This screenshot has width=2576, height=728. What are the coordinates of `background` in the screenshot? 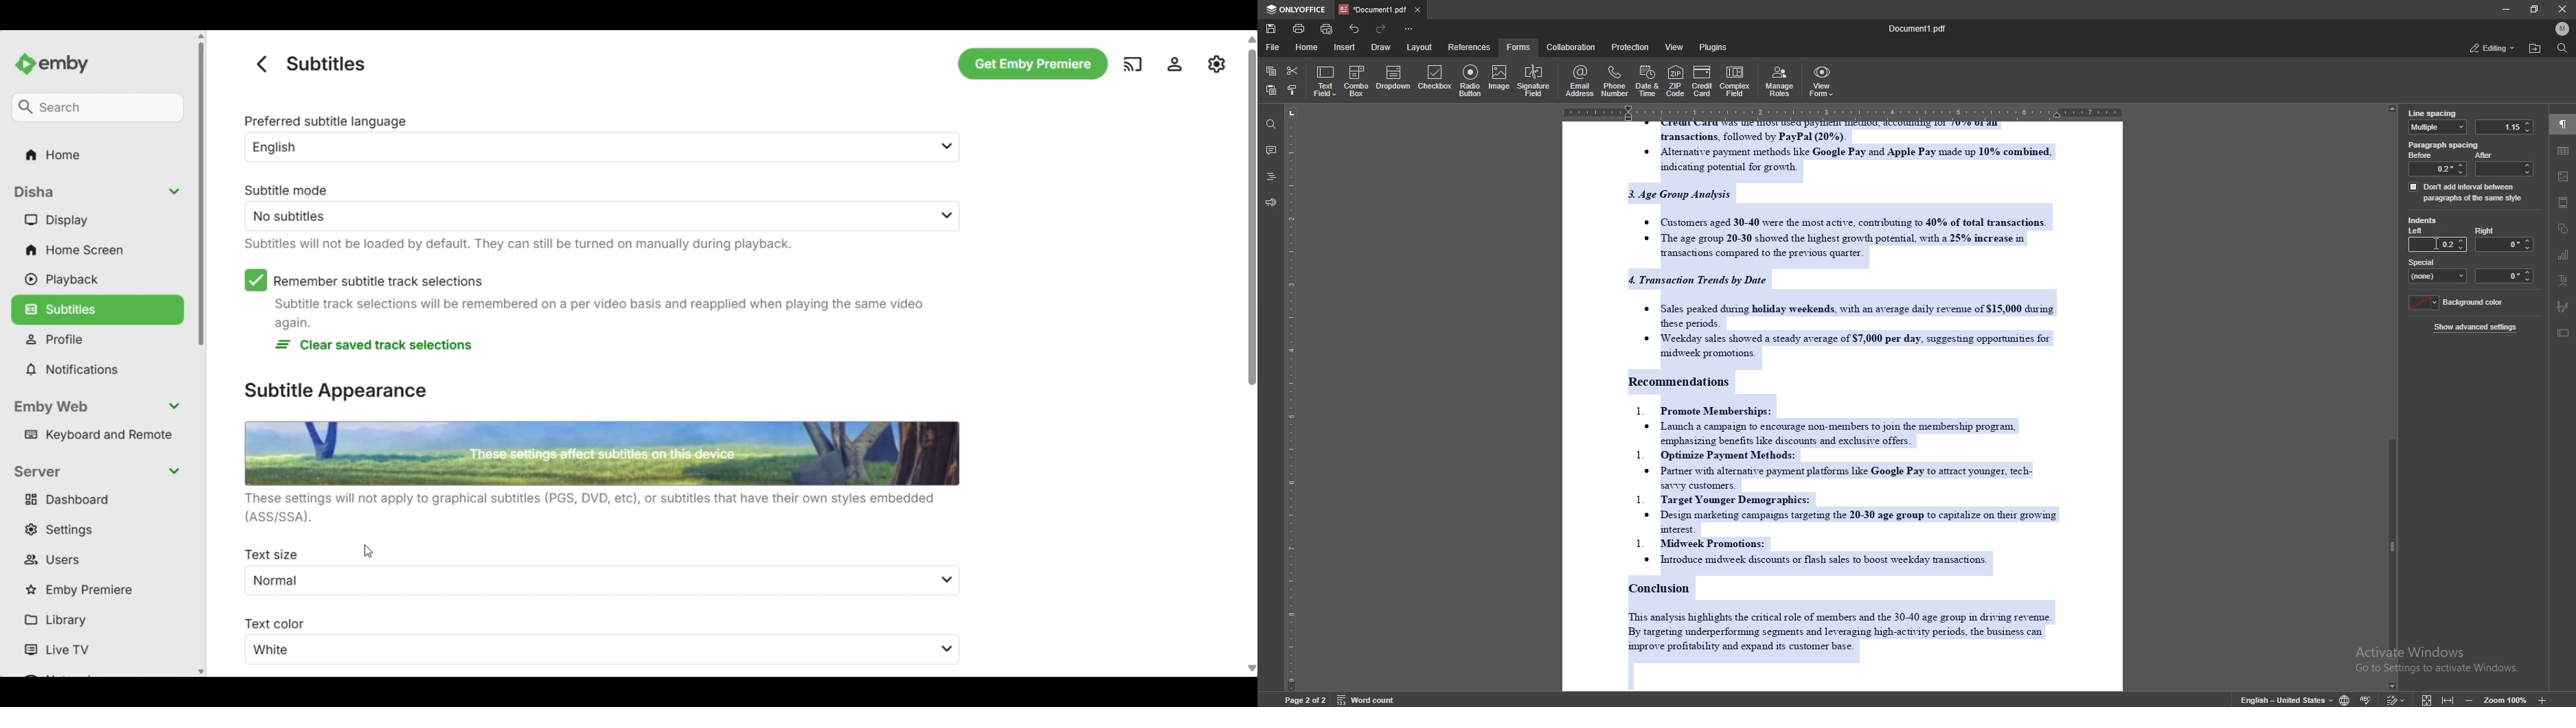 It's located at (2459, 303).